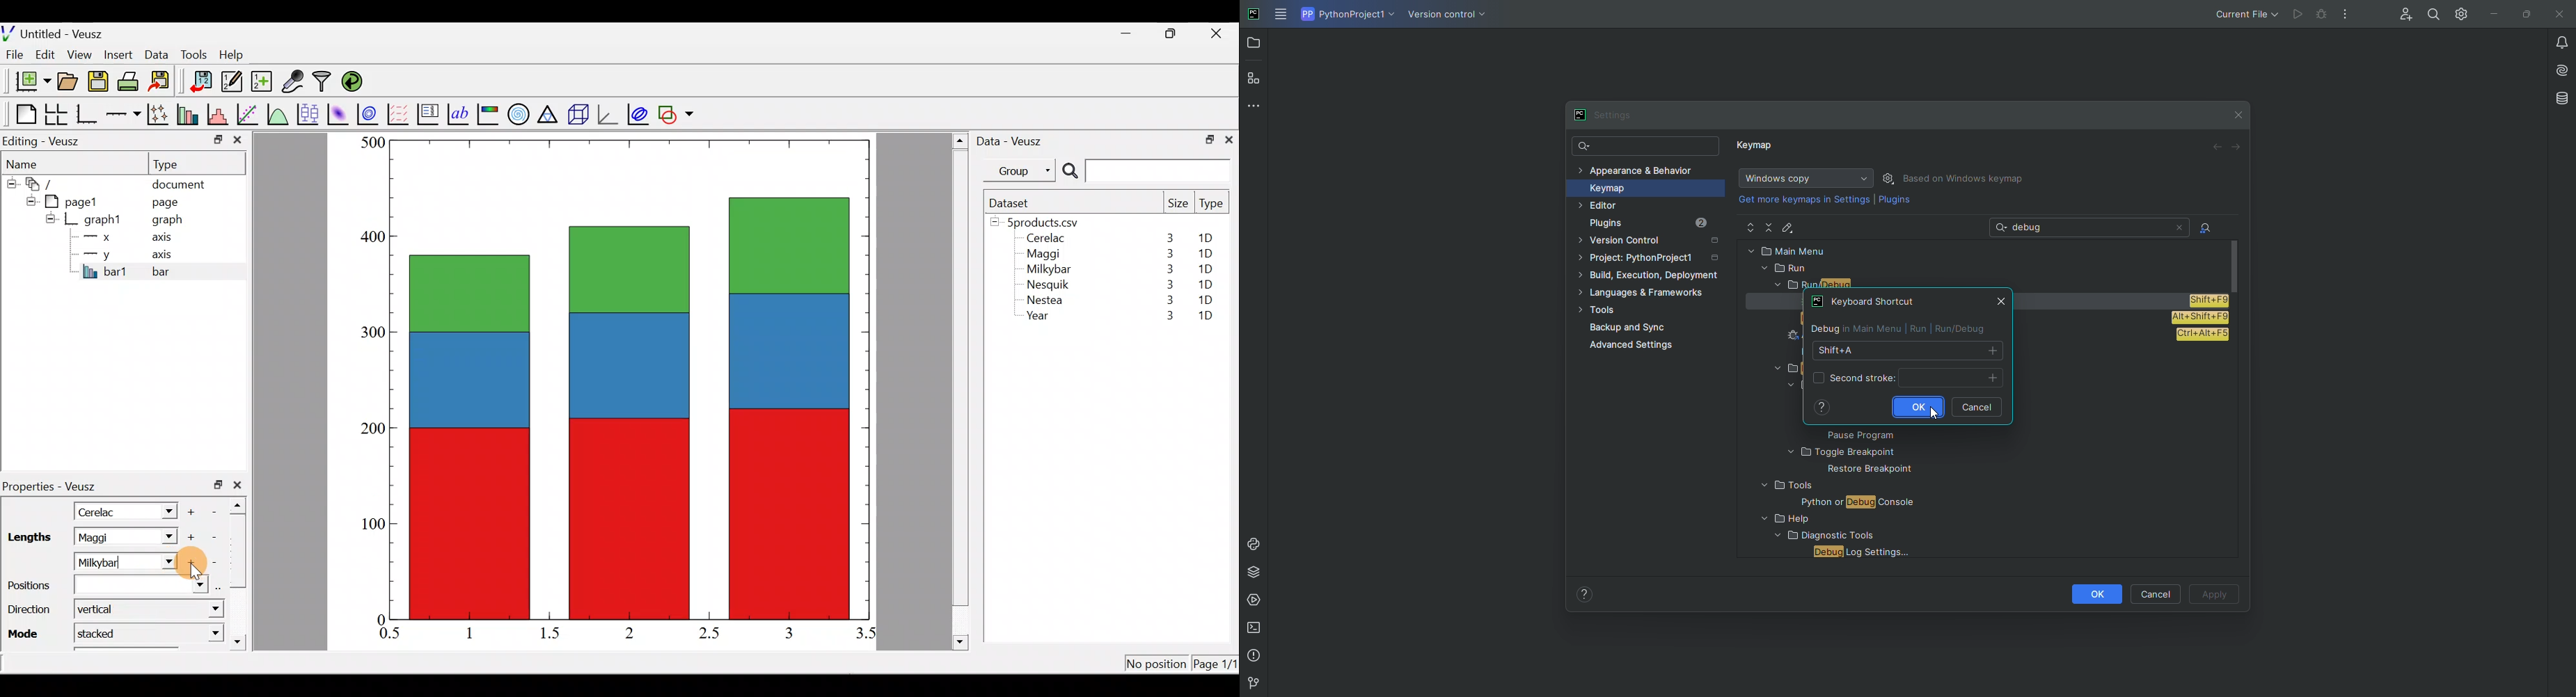 The width and height of the screenshot is (2576, 700). I want to click on close, so click(1218, 34).